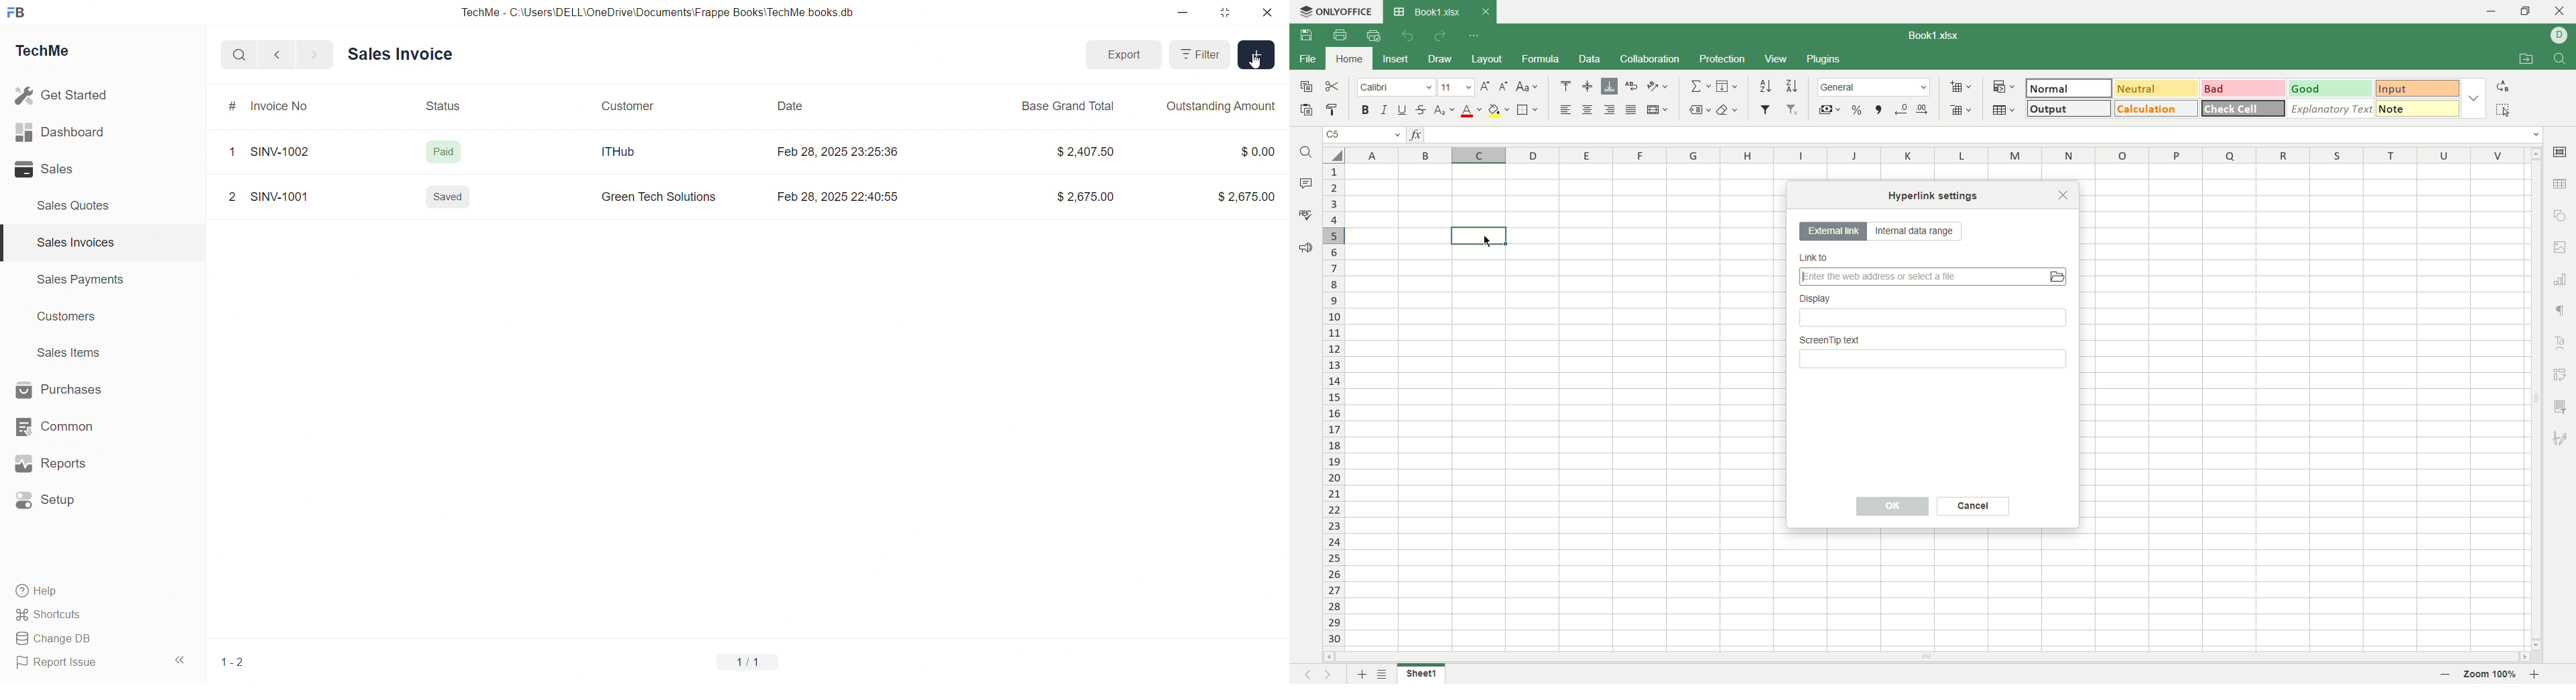 The image size is (2576, 700). Describe the element at coordinates (1590, 111) in the screenshot. I see `align center` at that location.